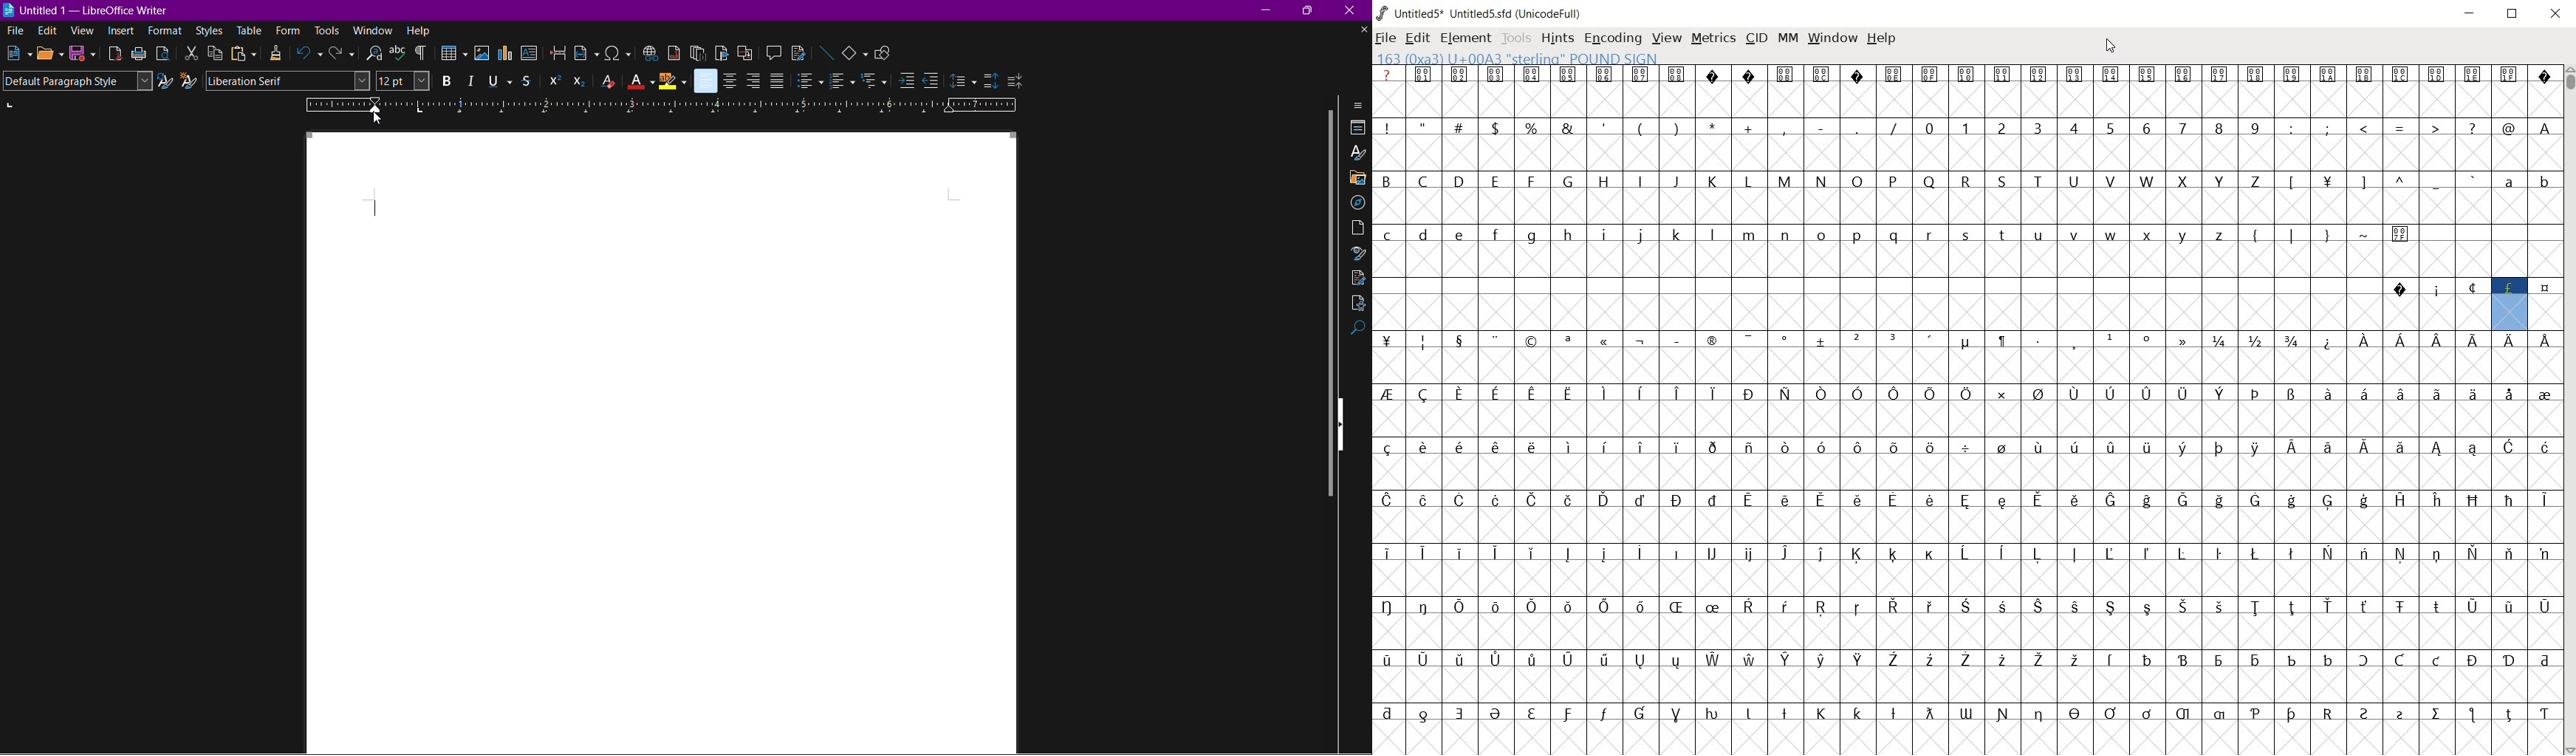 The image size is (2576, 756). Describe the element at coordinates (327, 31) in the screenshot. I see `tools` at that location.